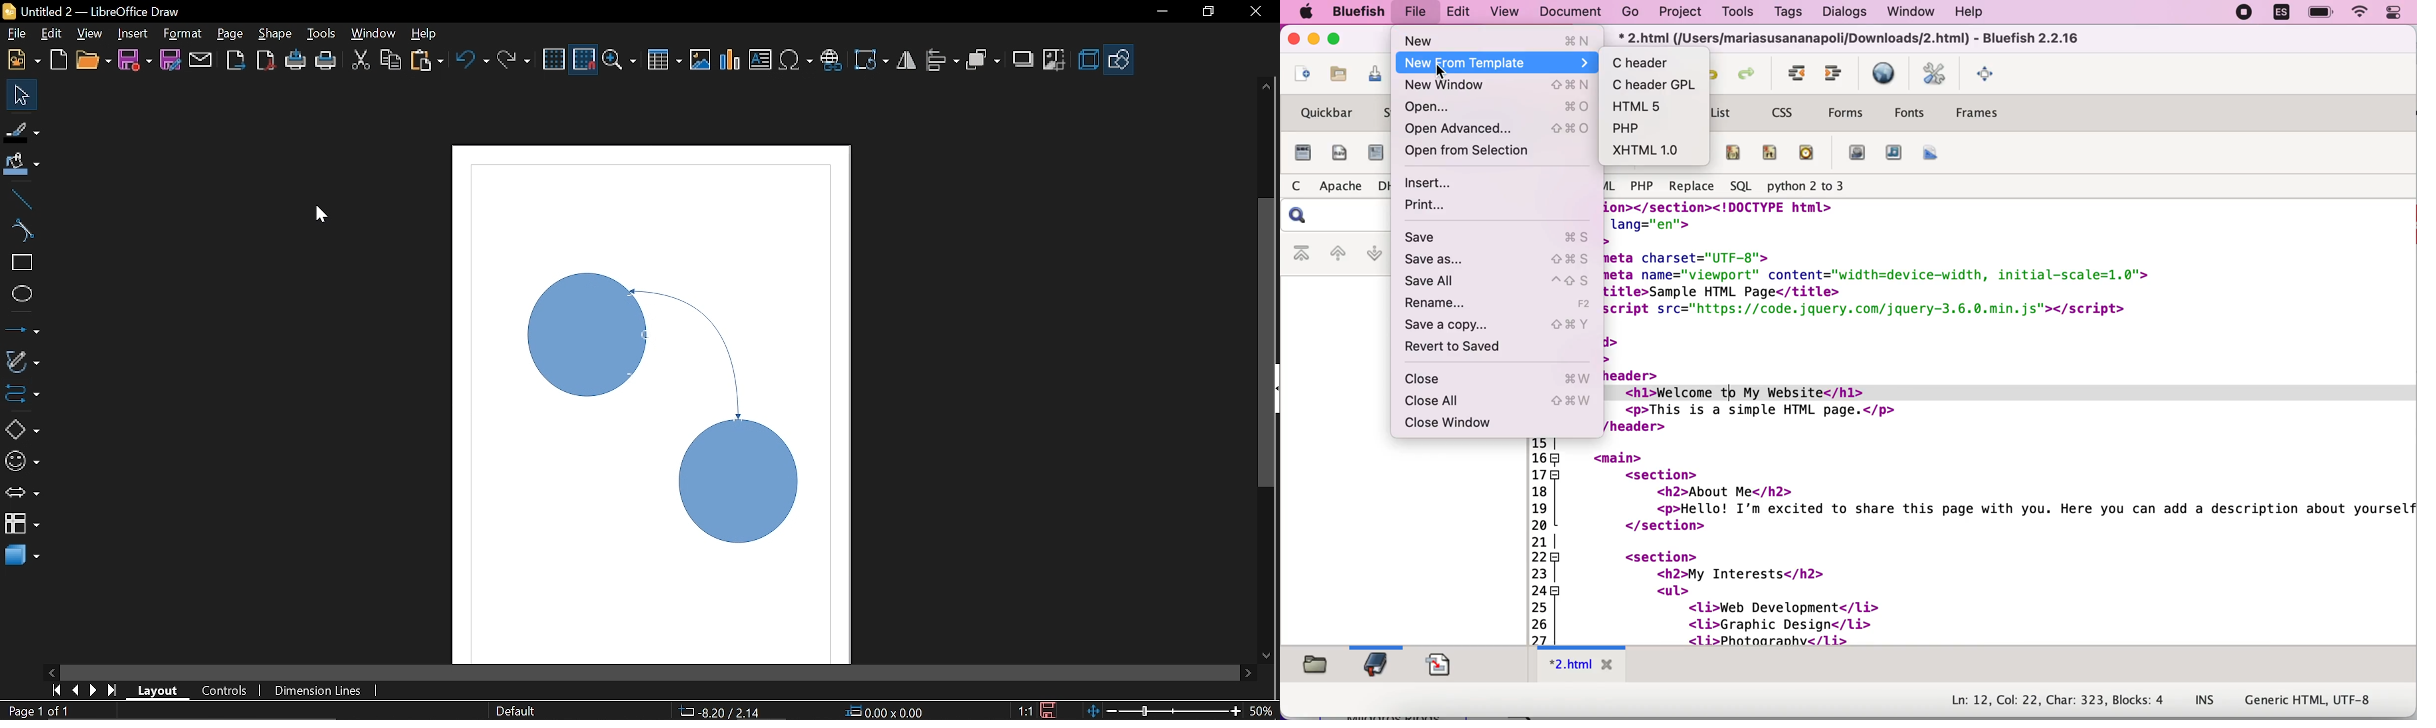 The image size is (2436, 728). I want to click on go, so click(1629, 12).